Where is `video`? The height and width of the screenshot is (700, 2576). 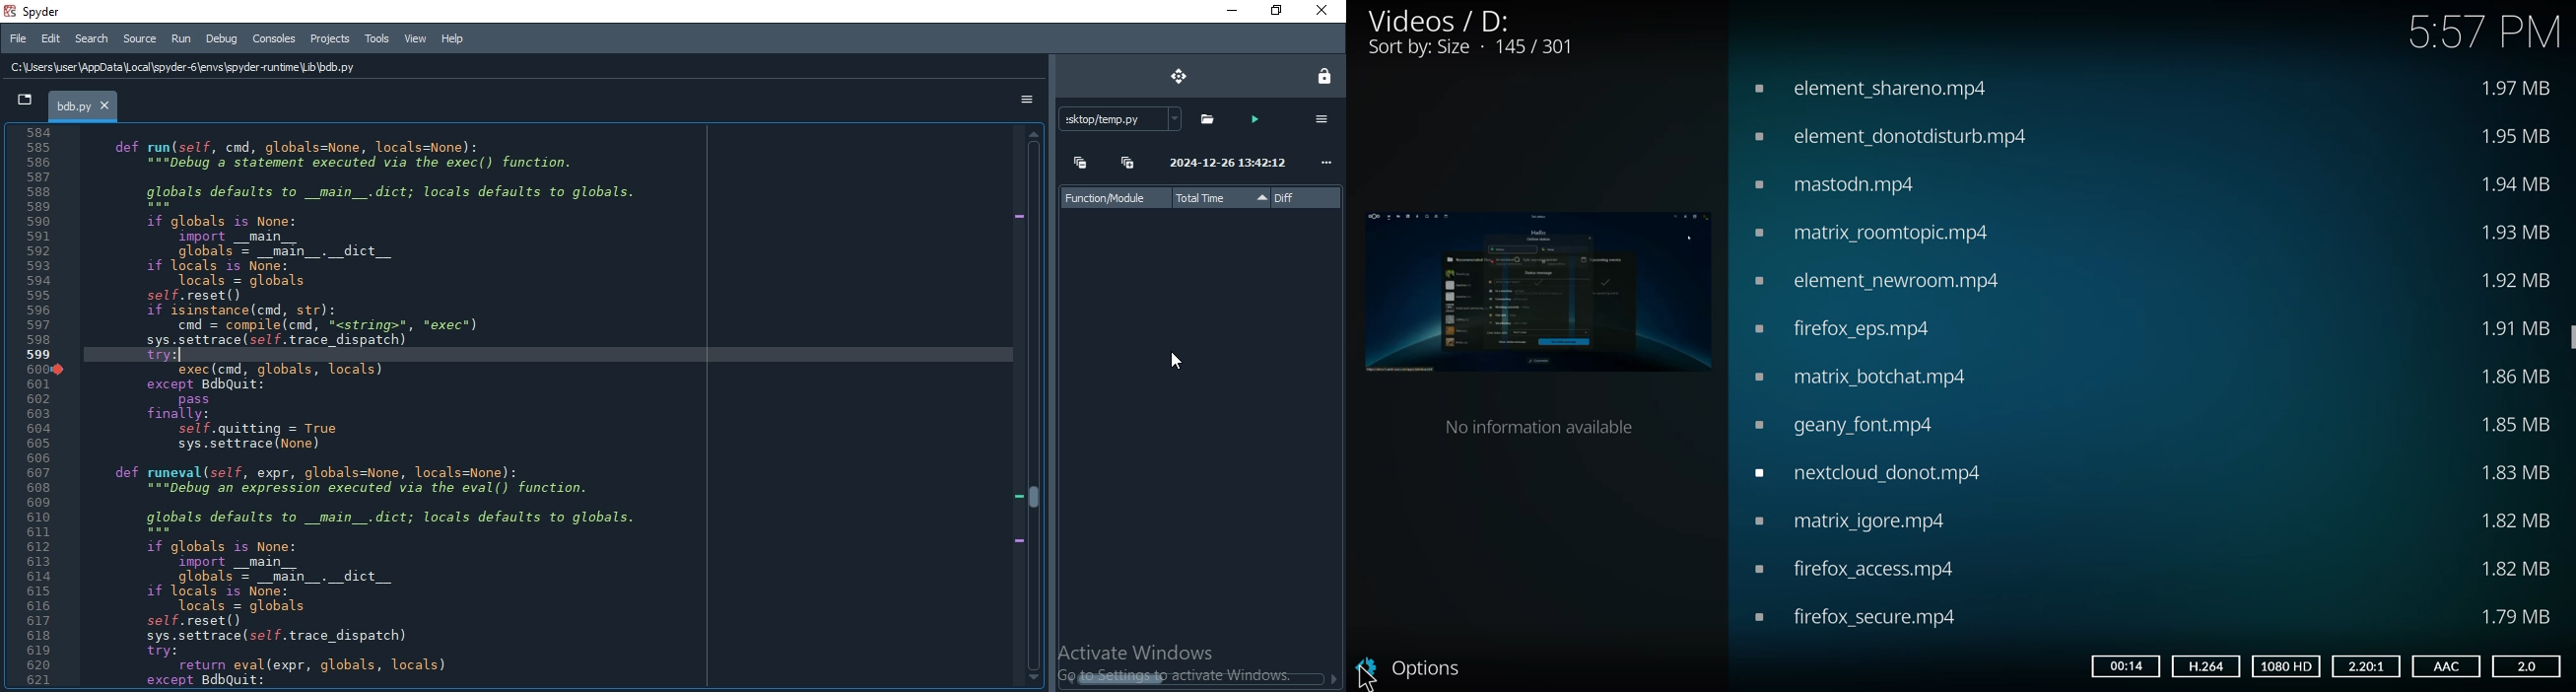
video is located at coordinates (1846, 425).